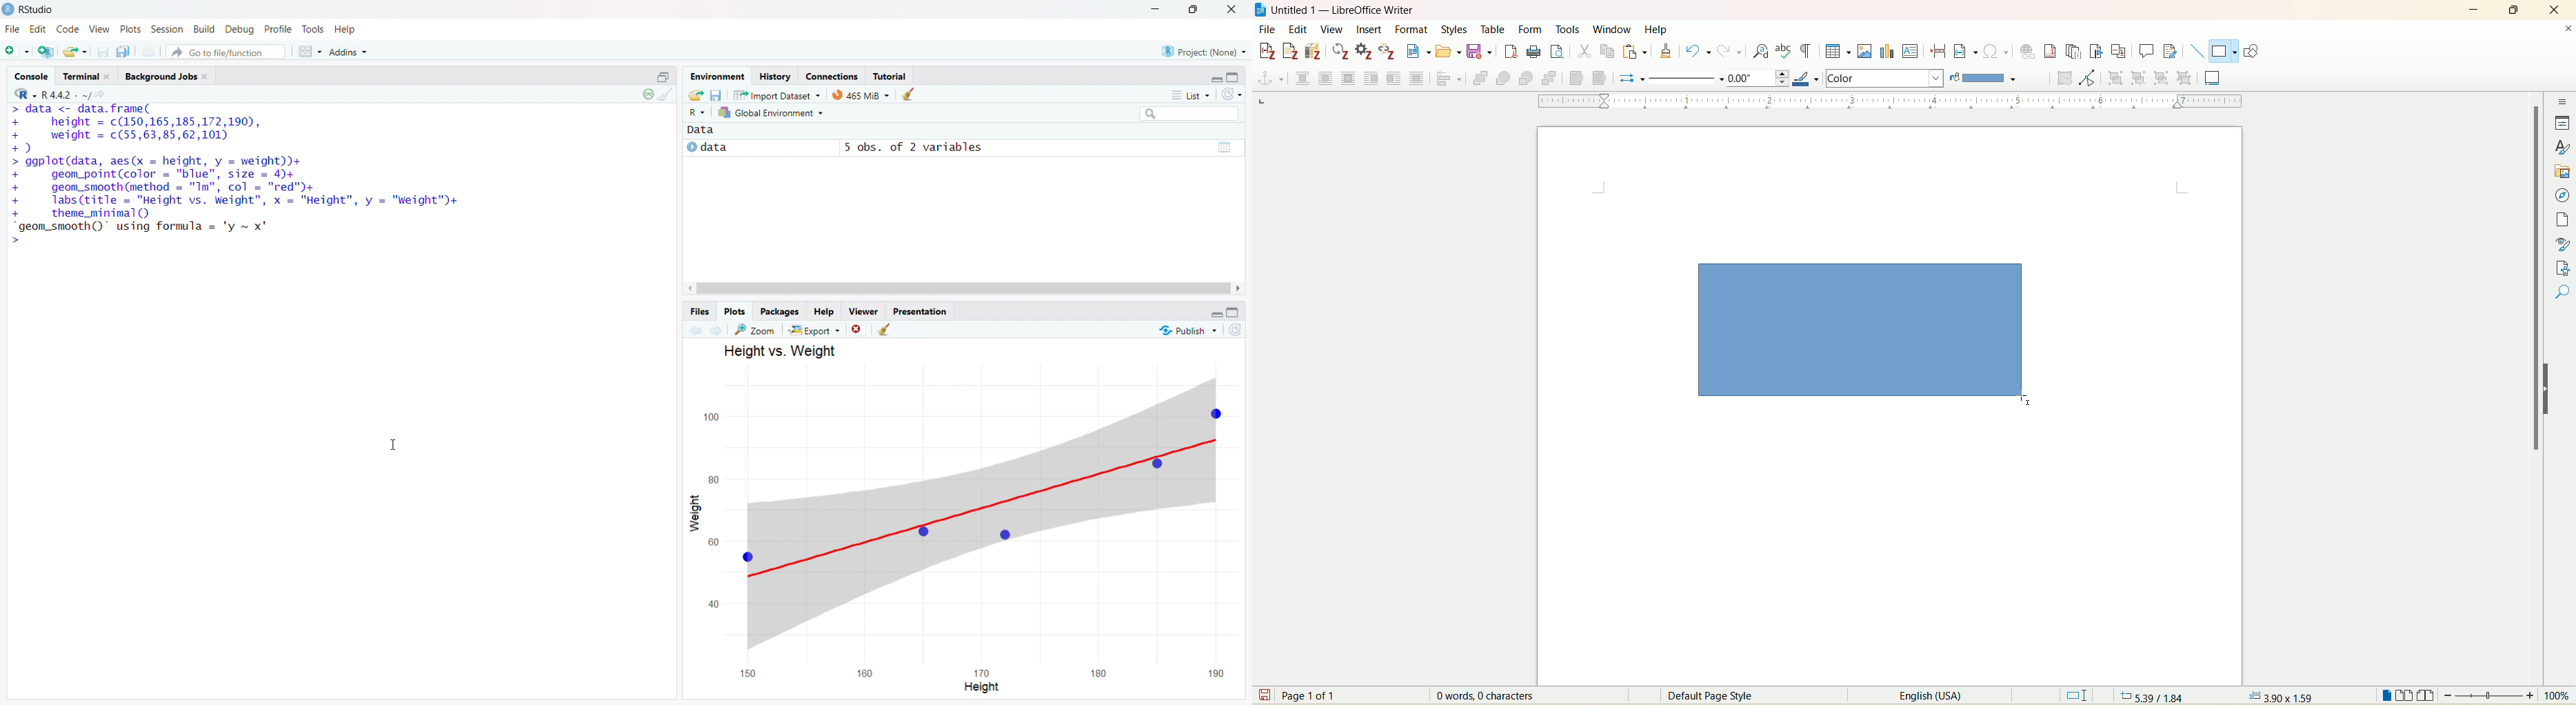  Describe the element at coordinates (921, 311) in the screenshot. I see `presentation` at that location.